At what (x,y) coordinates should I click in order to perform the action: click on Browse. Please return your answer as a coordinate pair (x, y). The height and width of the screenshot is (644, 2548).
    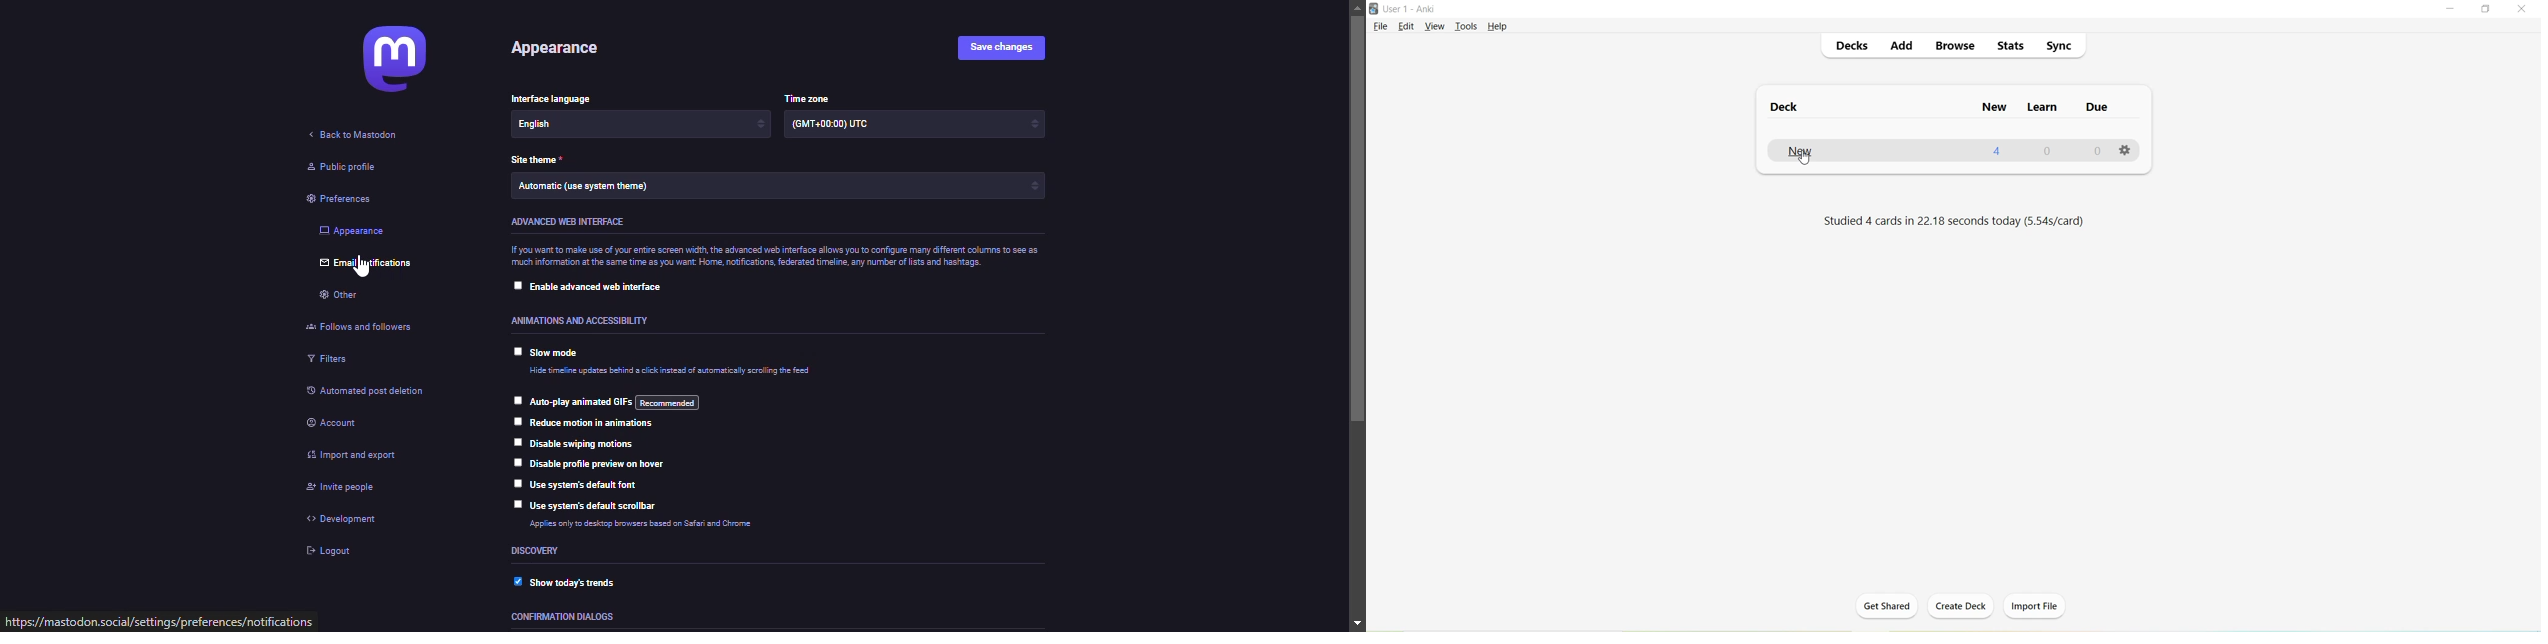
    Looking at the image, I should click on (1956, 47).